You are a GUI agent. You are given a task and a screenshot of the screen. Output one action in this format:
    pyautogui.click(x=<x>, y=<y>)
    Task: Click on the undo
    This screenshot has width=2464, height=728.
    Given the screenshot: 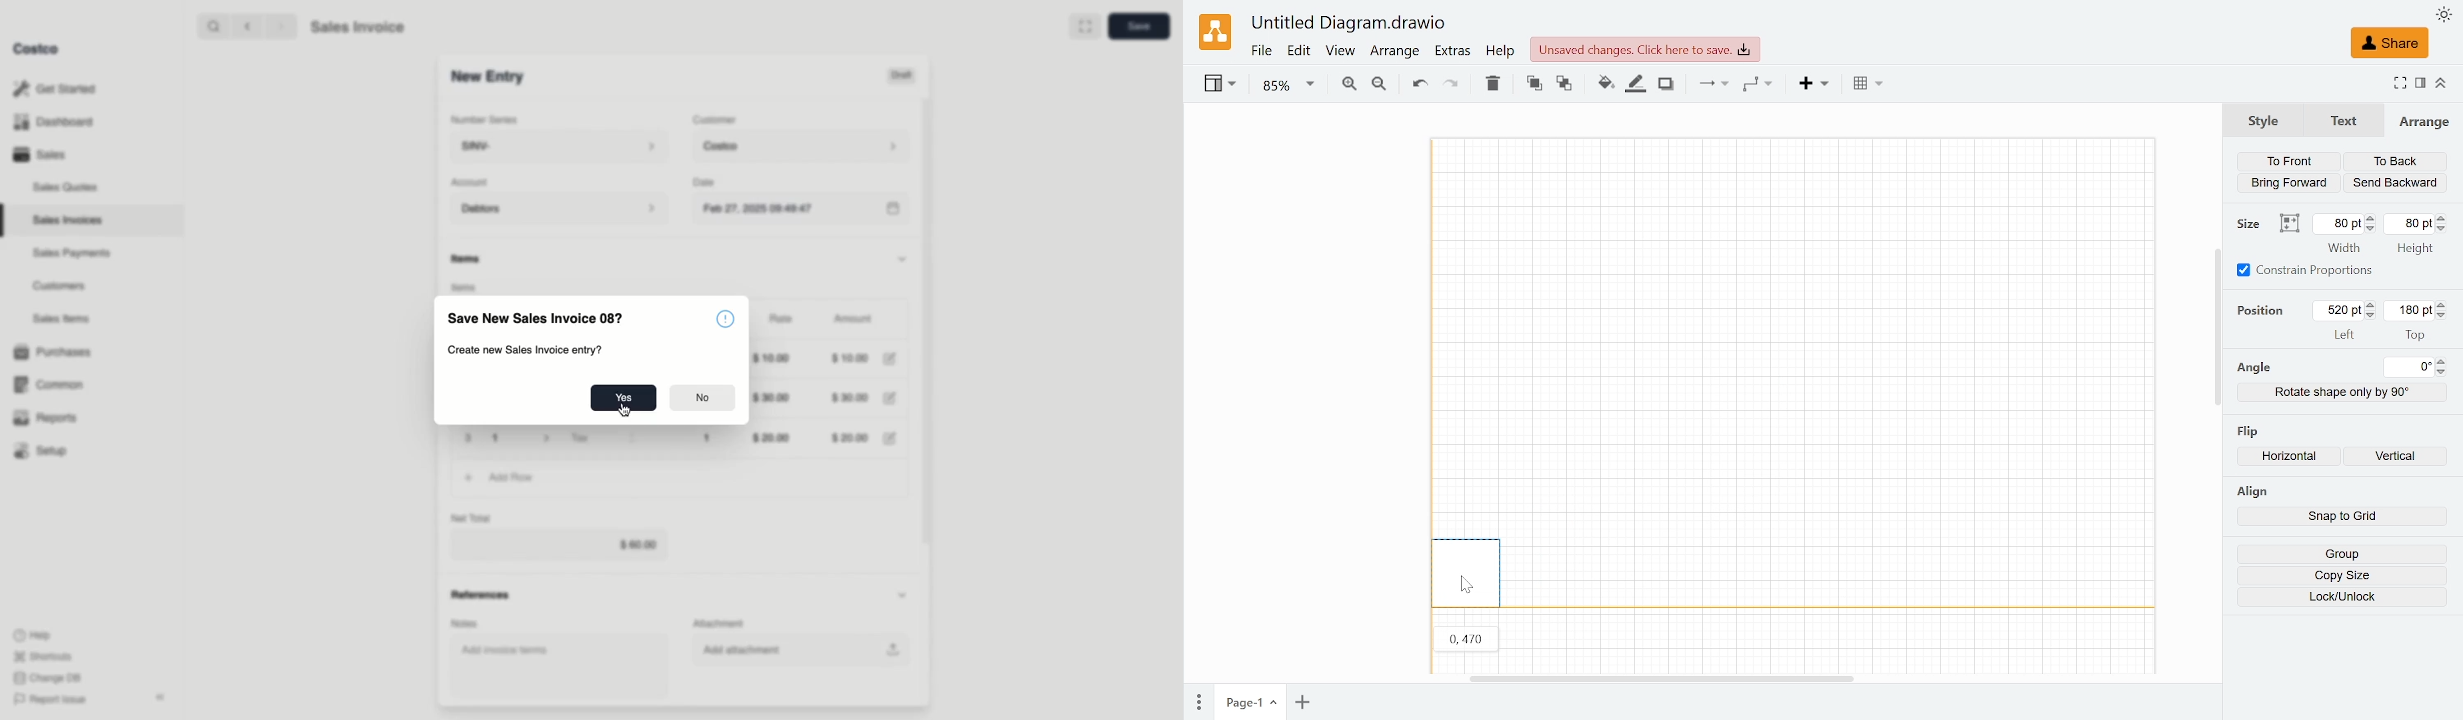 What is the action you would take?
    pyautogui.click(x=1417, y=84)
    